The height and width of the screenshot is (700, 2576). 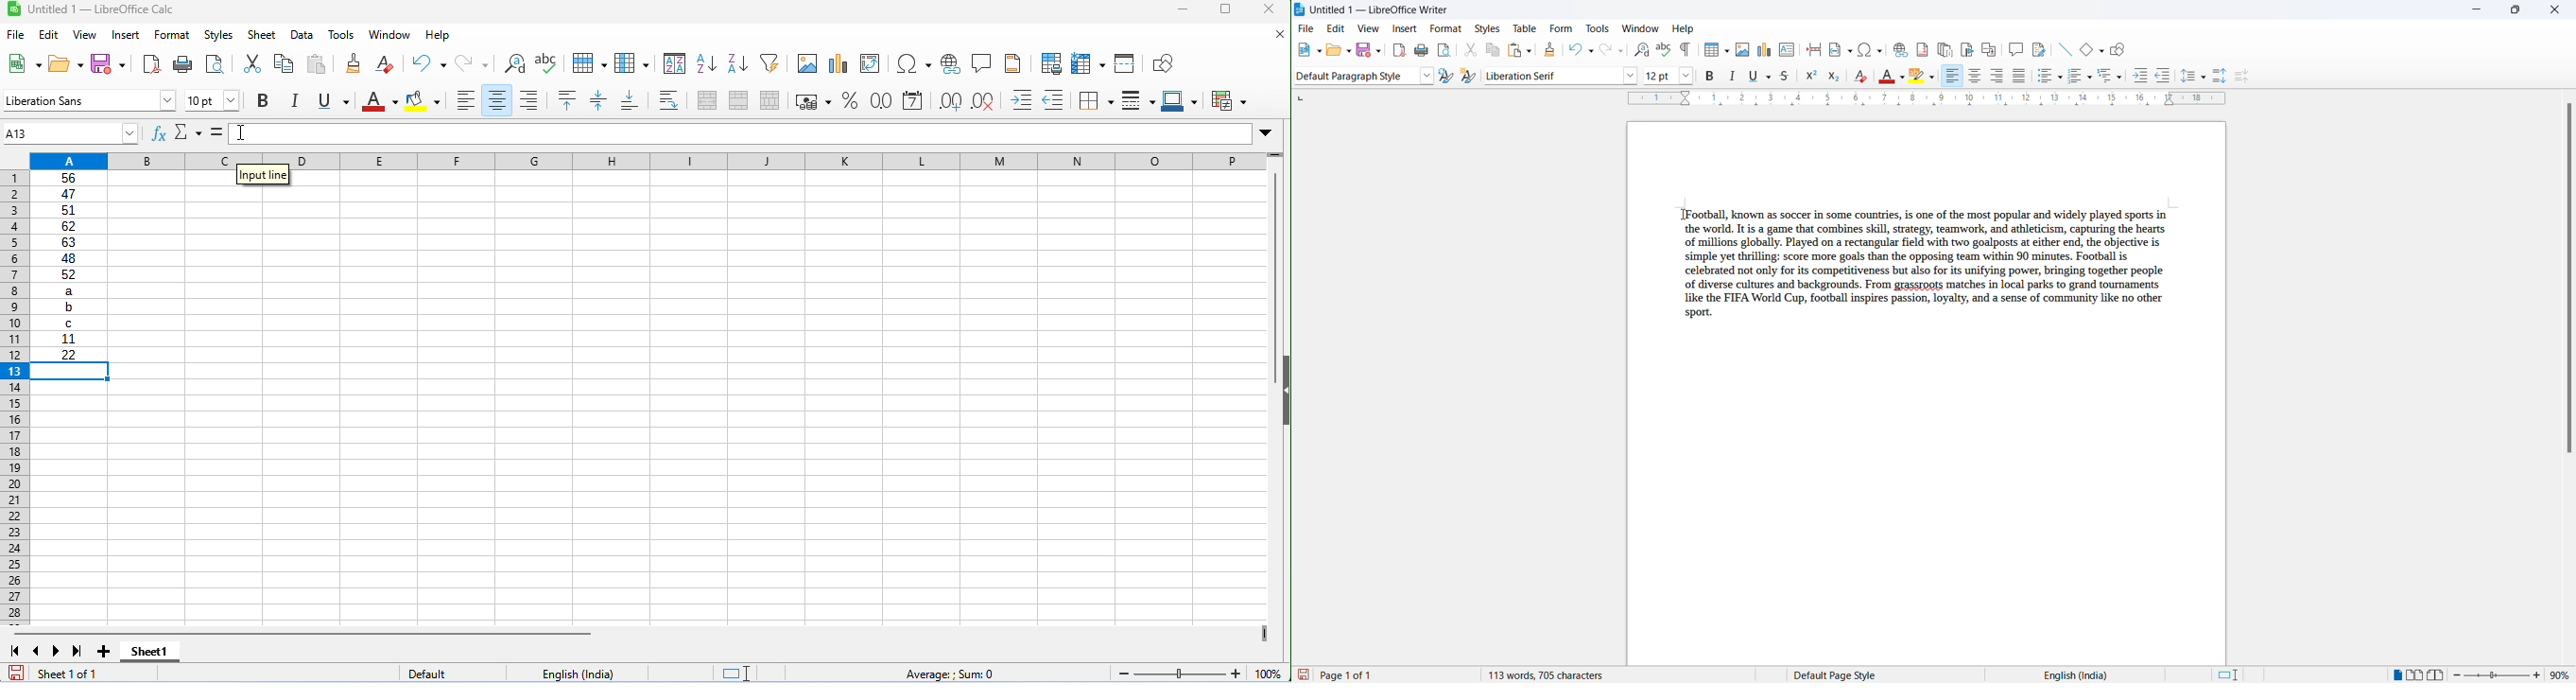 I want to click on save, so click(x=1361, y=49).